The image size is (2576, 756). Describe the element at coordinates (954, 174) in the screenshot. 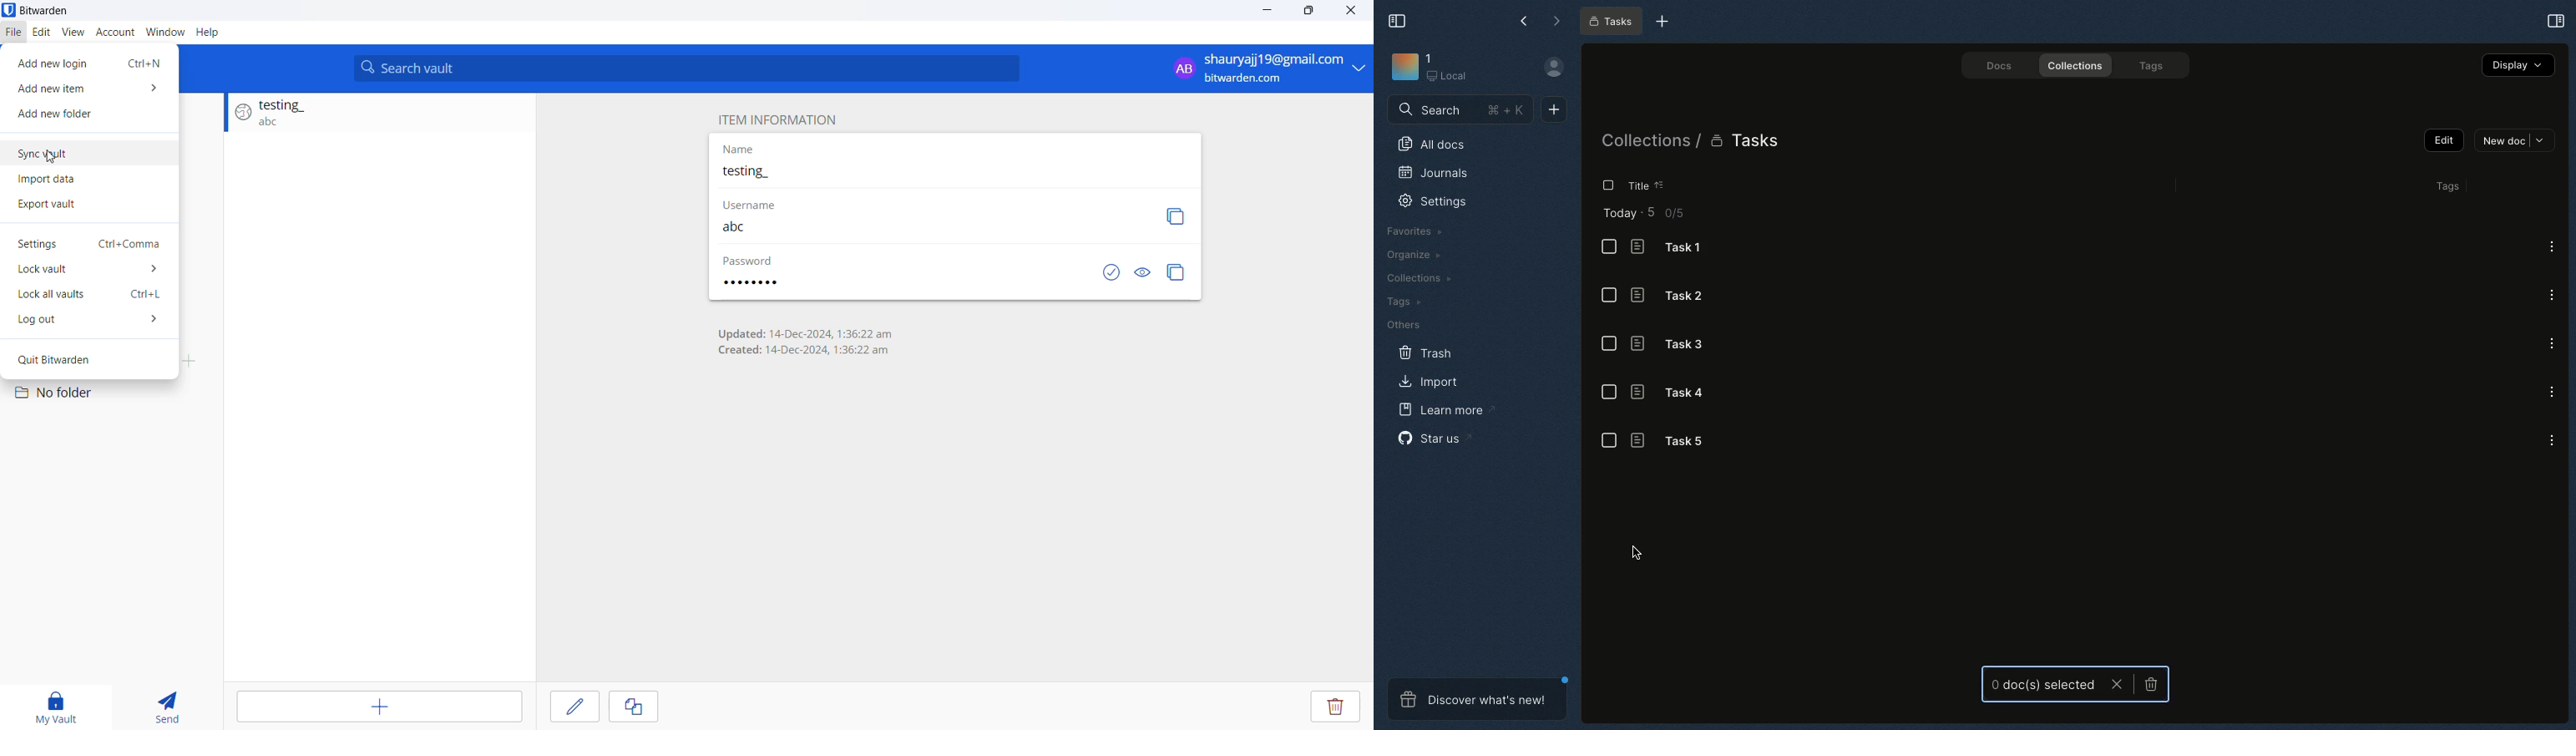

I see `Current login entry name` at that location.